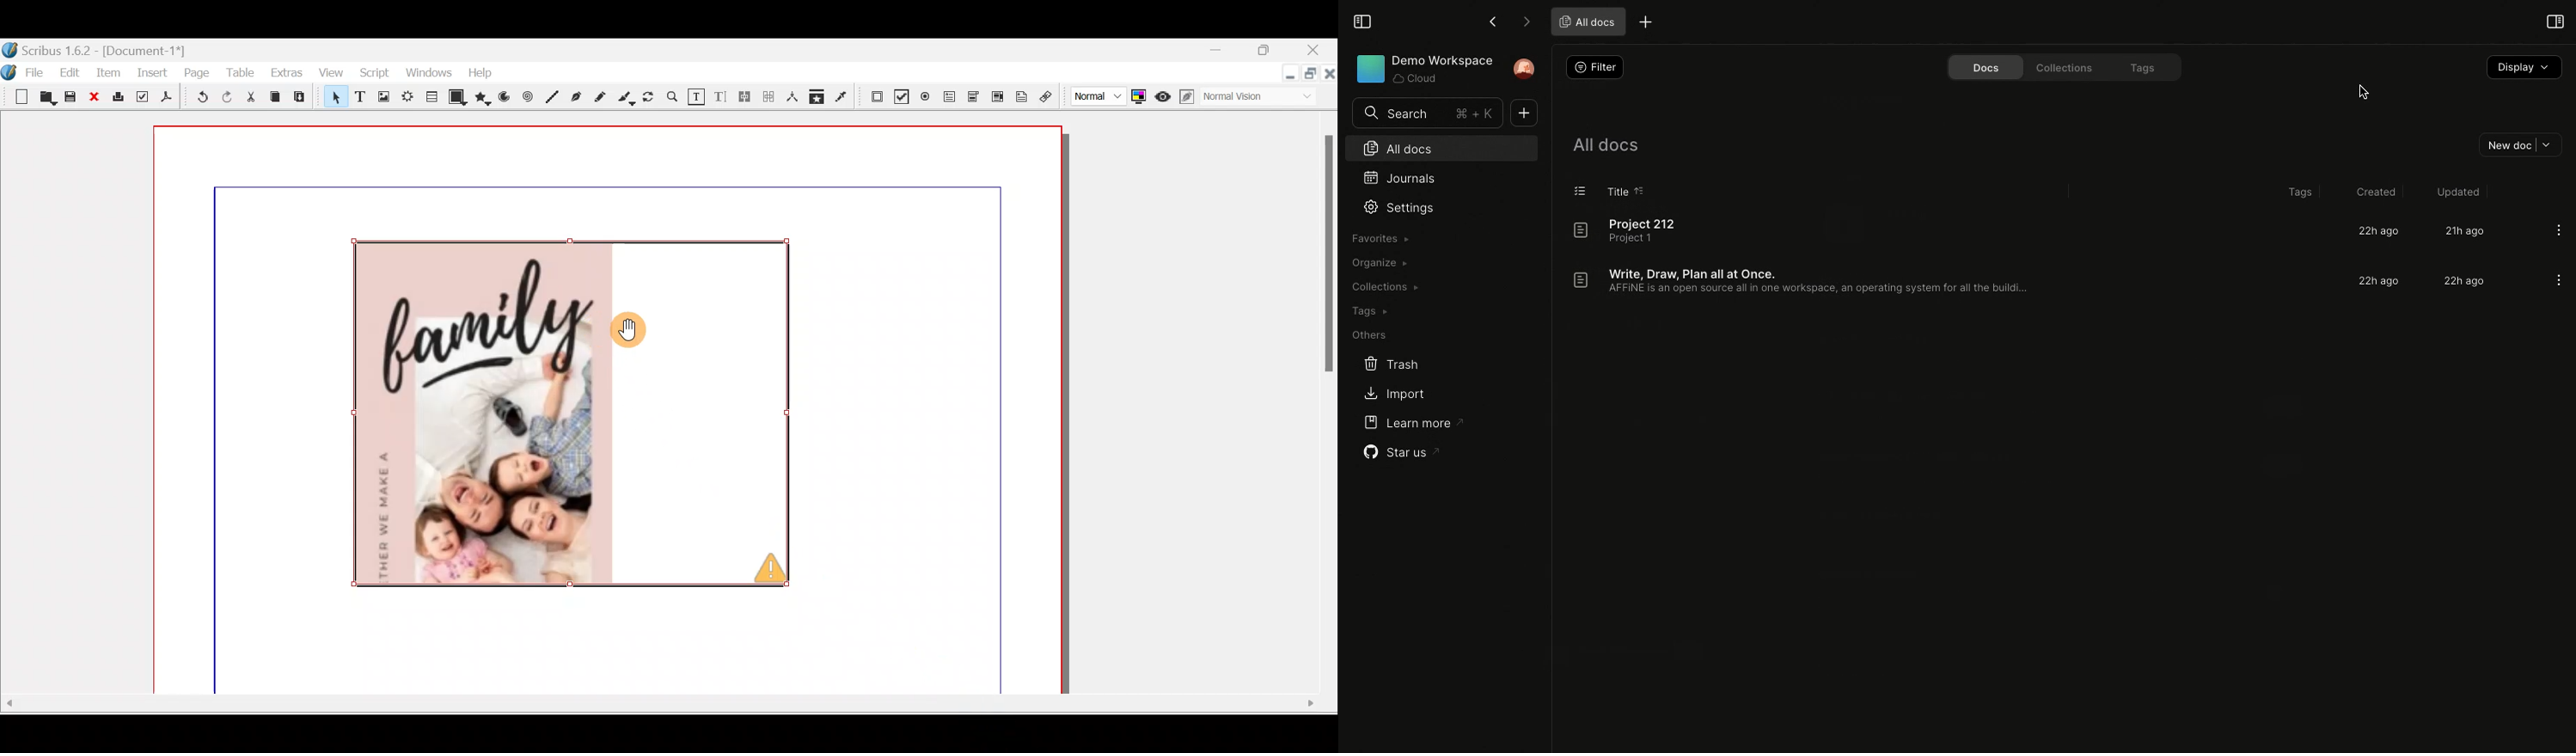 This screenshot has height=756, width=2576. I want to click on Close, so click(1315, 52).